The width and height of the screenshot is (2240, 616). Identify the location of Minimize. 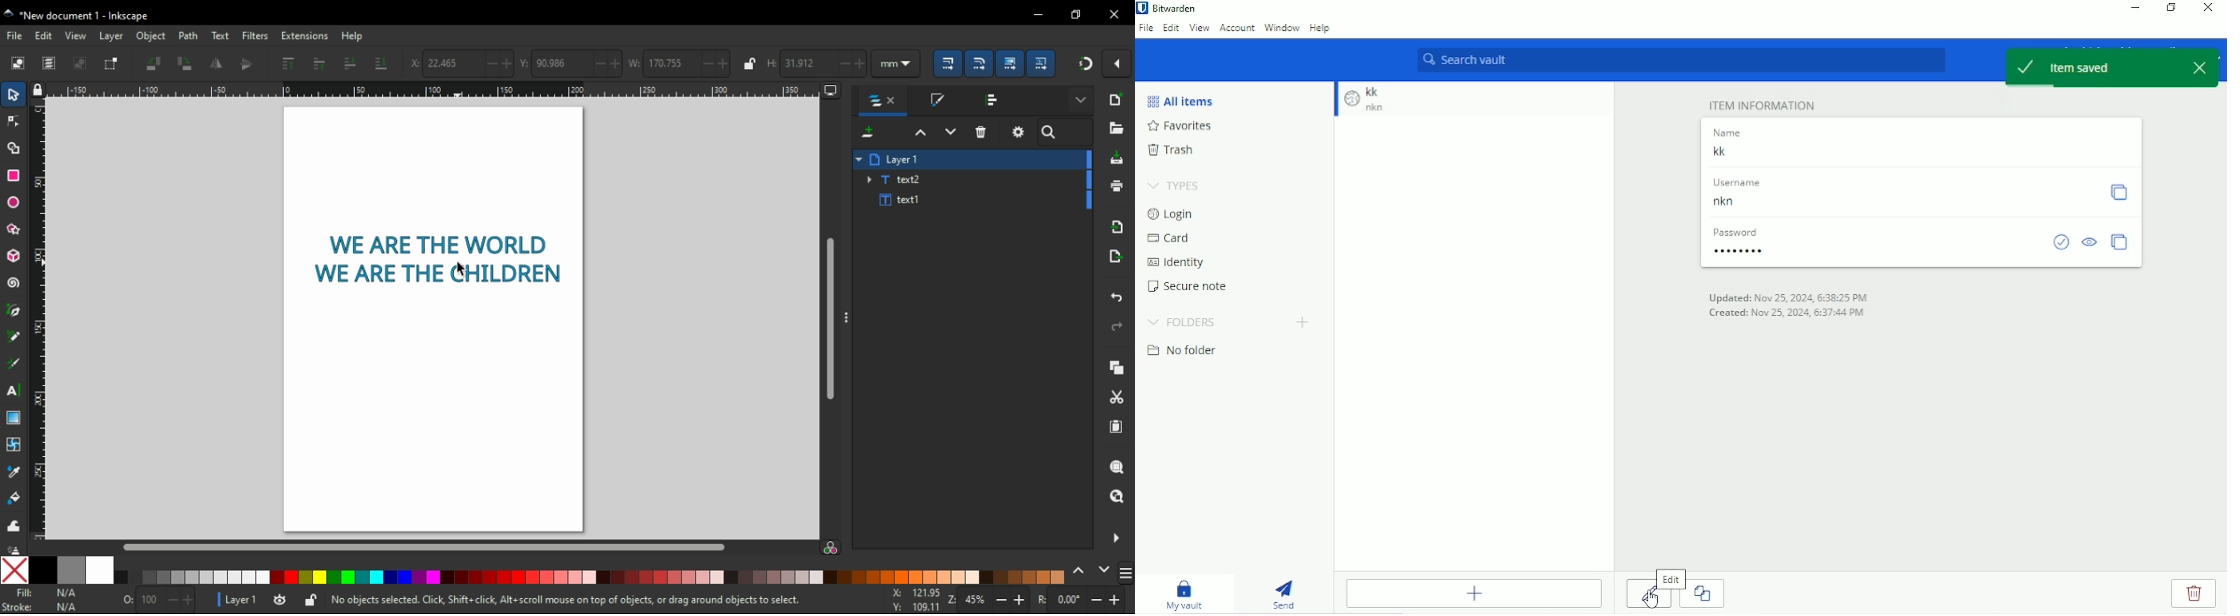
(2135, 9).